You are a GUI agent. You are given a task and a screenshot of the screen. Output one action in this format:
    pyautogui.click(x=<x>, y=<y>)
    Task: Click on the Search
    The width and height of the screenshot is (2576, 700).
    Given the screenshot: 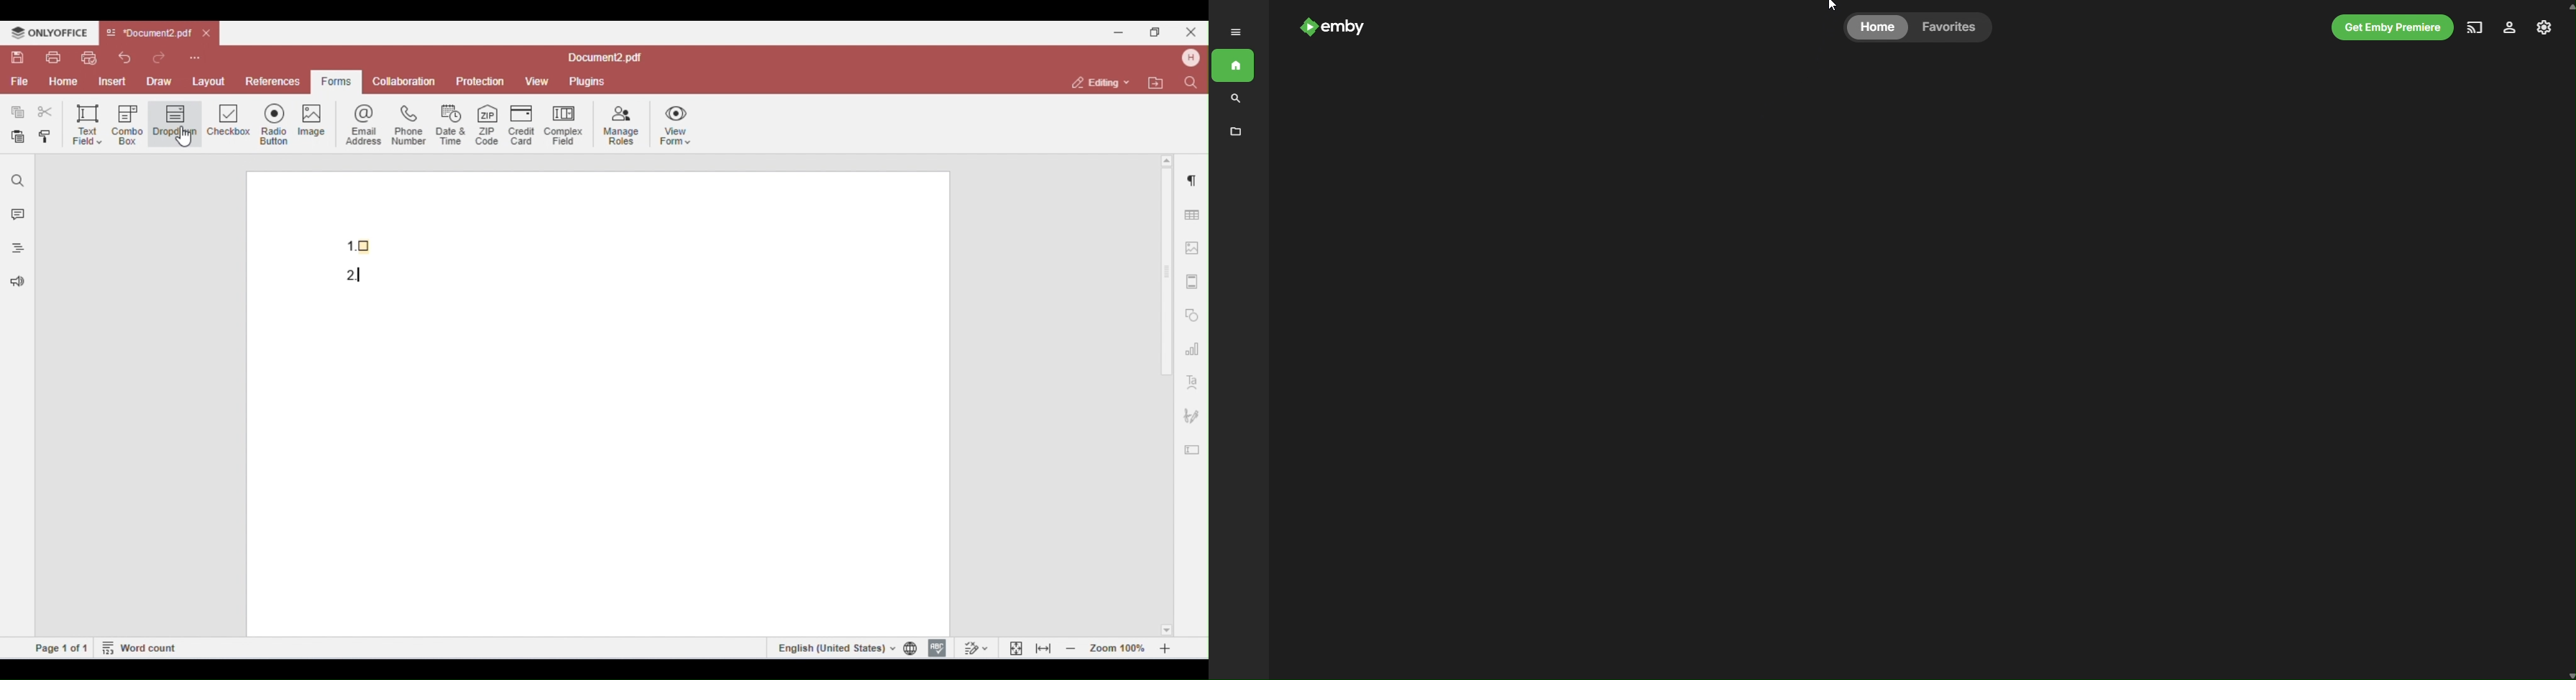 What is the action you would take?
    pyautogui.click(x=1349, y=27)
    